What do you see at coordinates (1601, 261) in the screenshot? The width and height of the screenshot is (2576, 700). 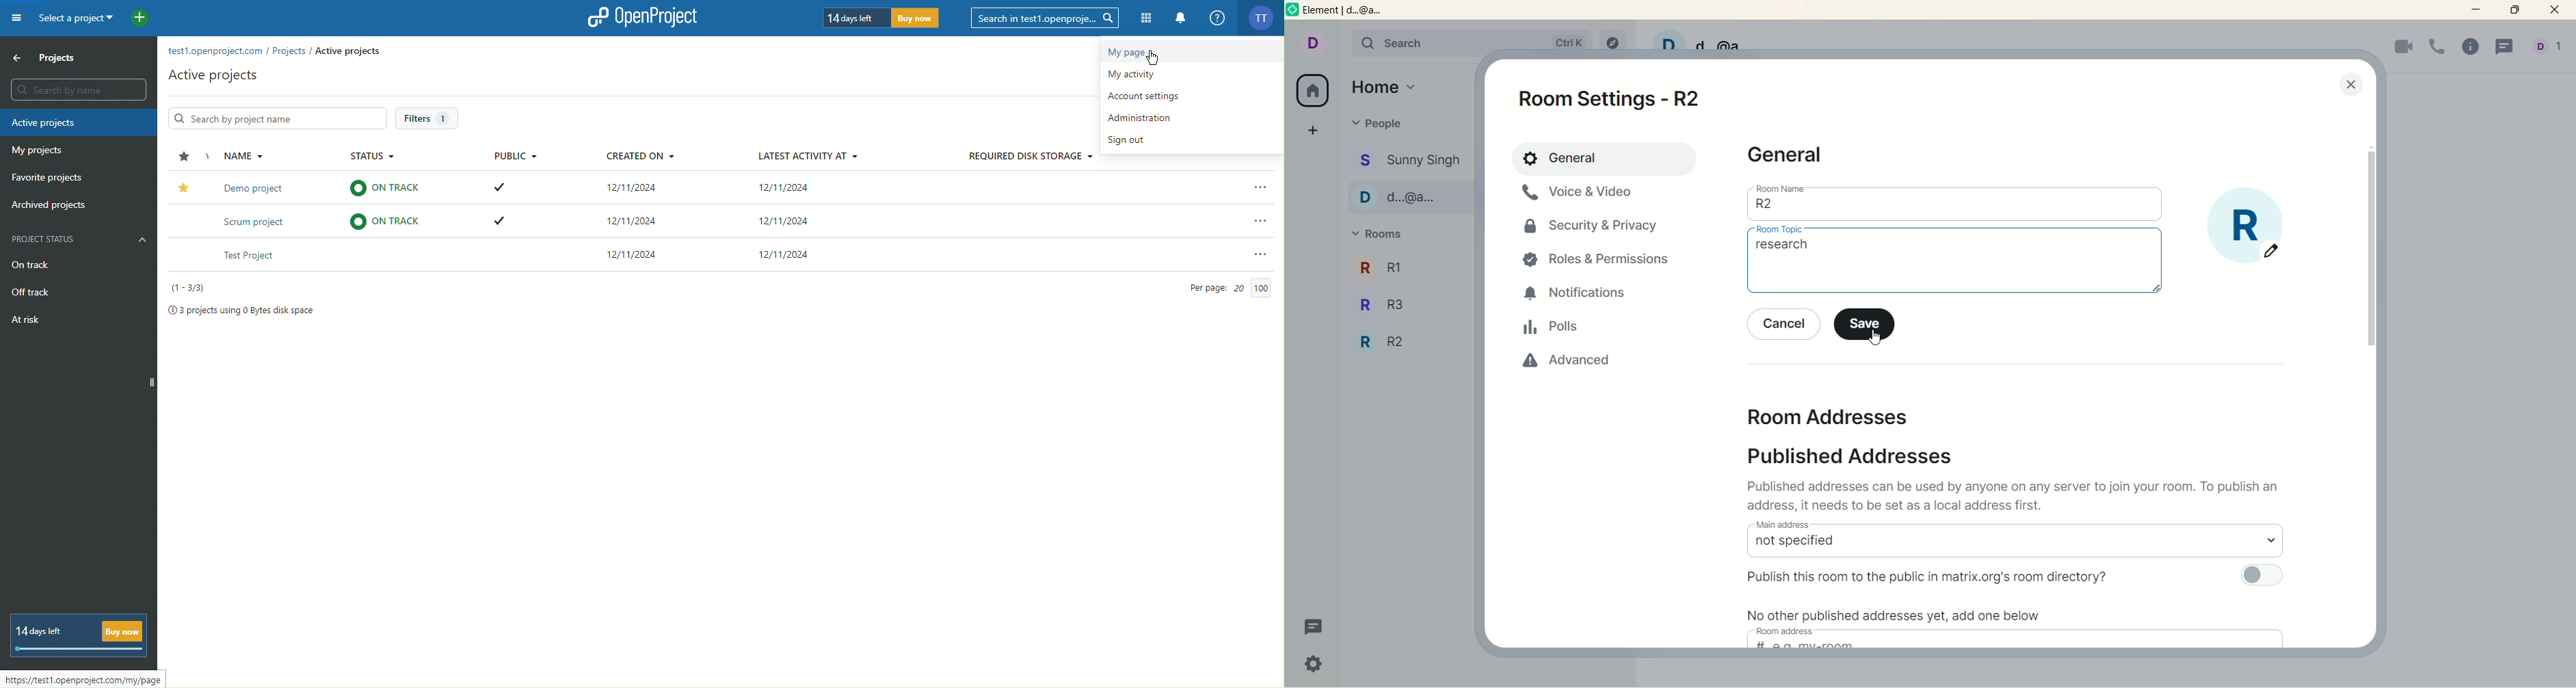 I see `roles and permissions` at bounding box center [1601, 261].